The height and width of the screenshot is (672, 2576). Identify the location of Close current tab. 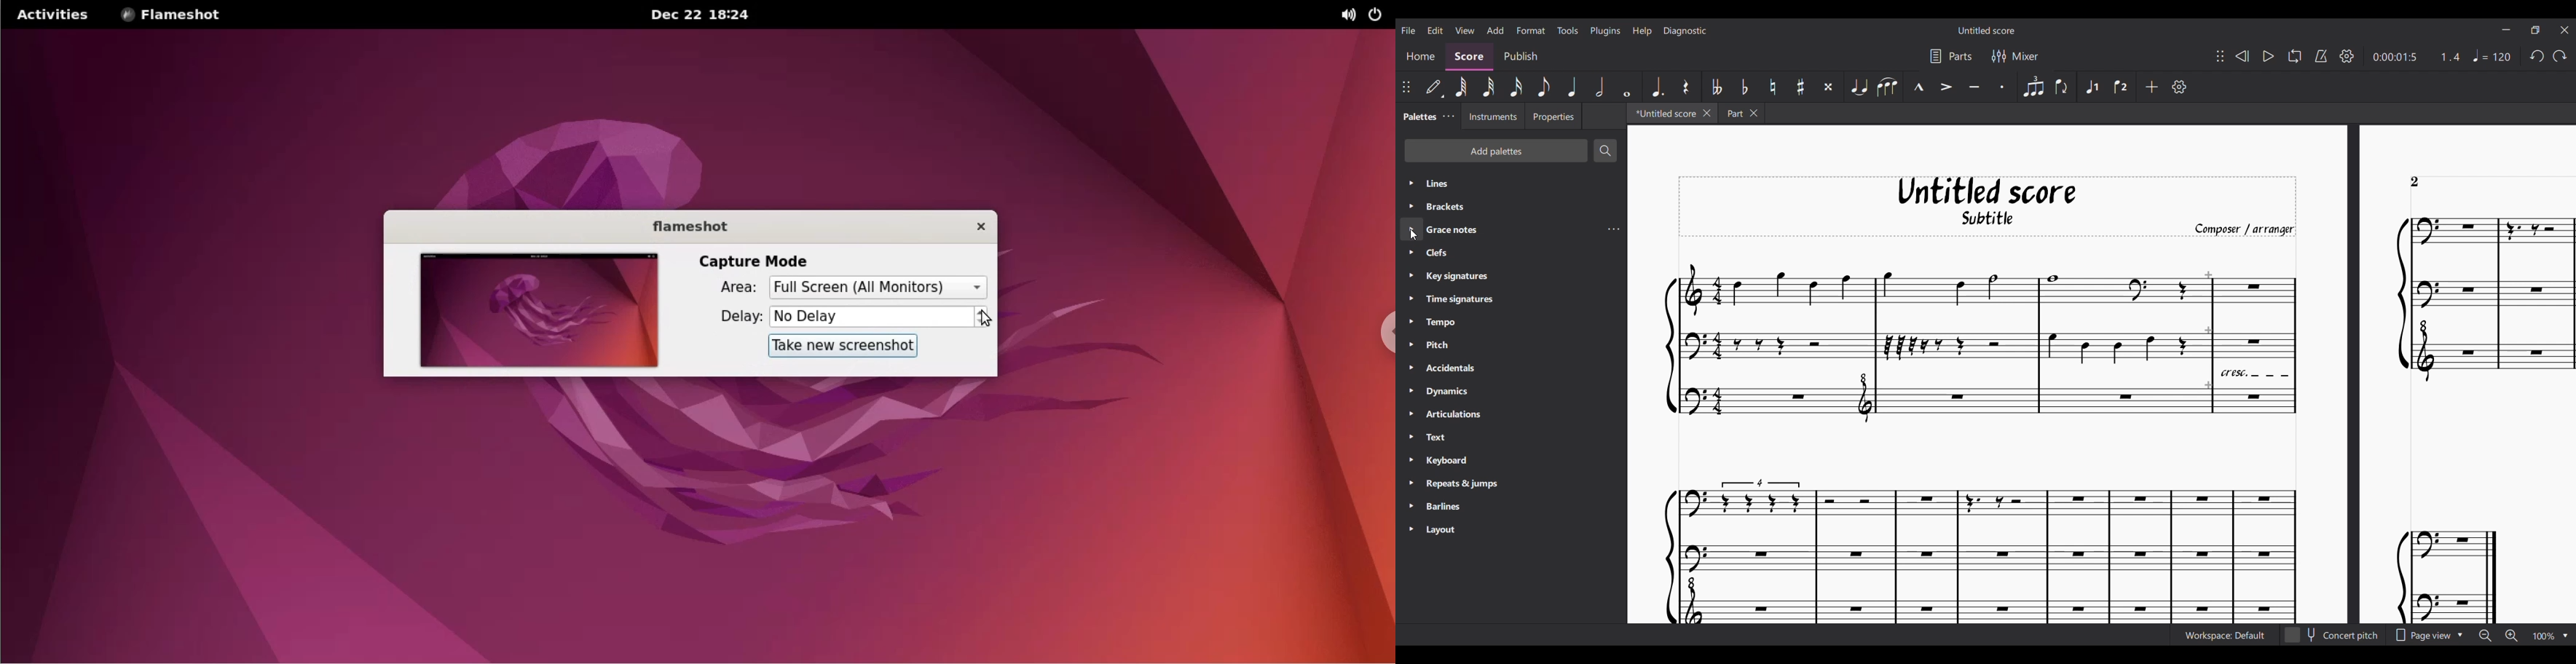
(1706, 113).